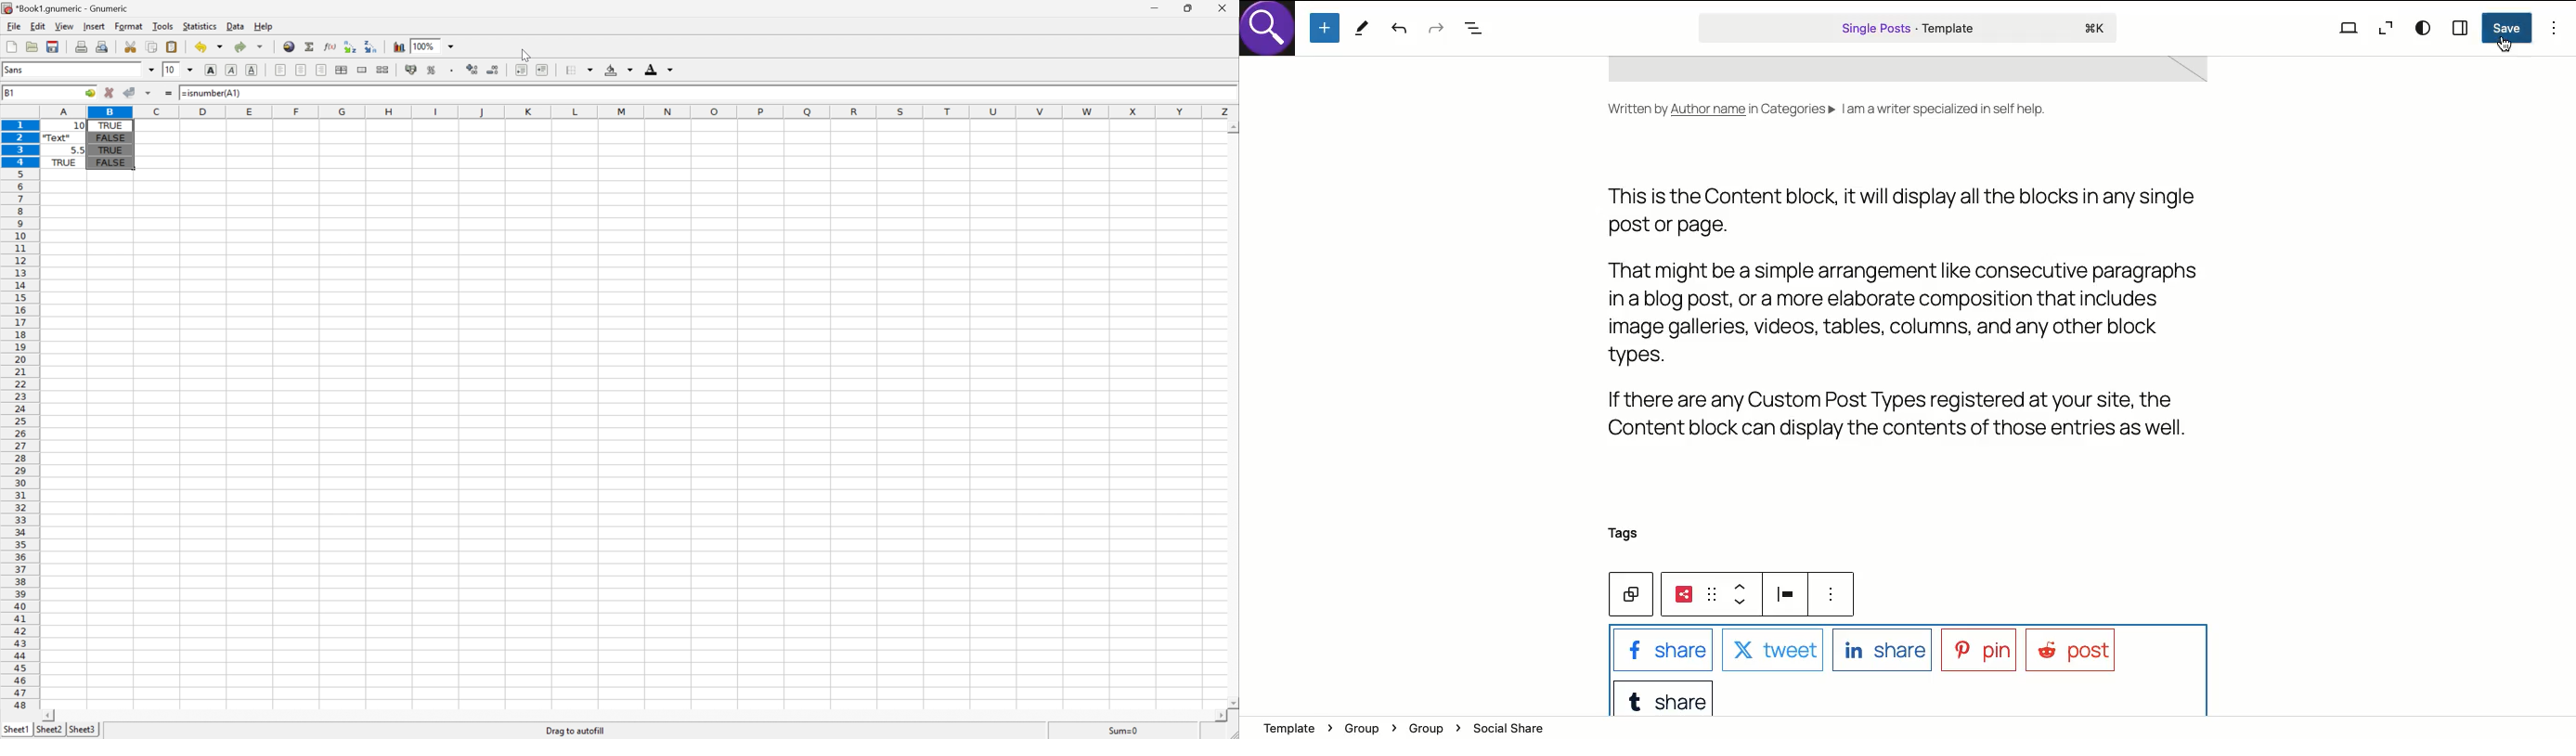 This screenshot has width=2576, height=756. I want to click on Paste a clipboard, so click(171, 46).